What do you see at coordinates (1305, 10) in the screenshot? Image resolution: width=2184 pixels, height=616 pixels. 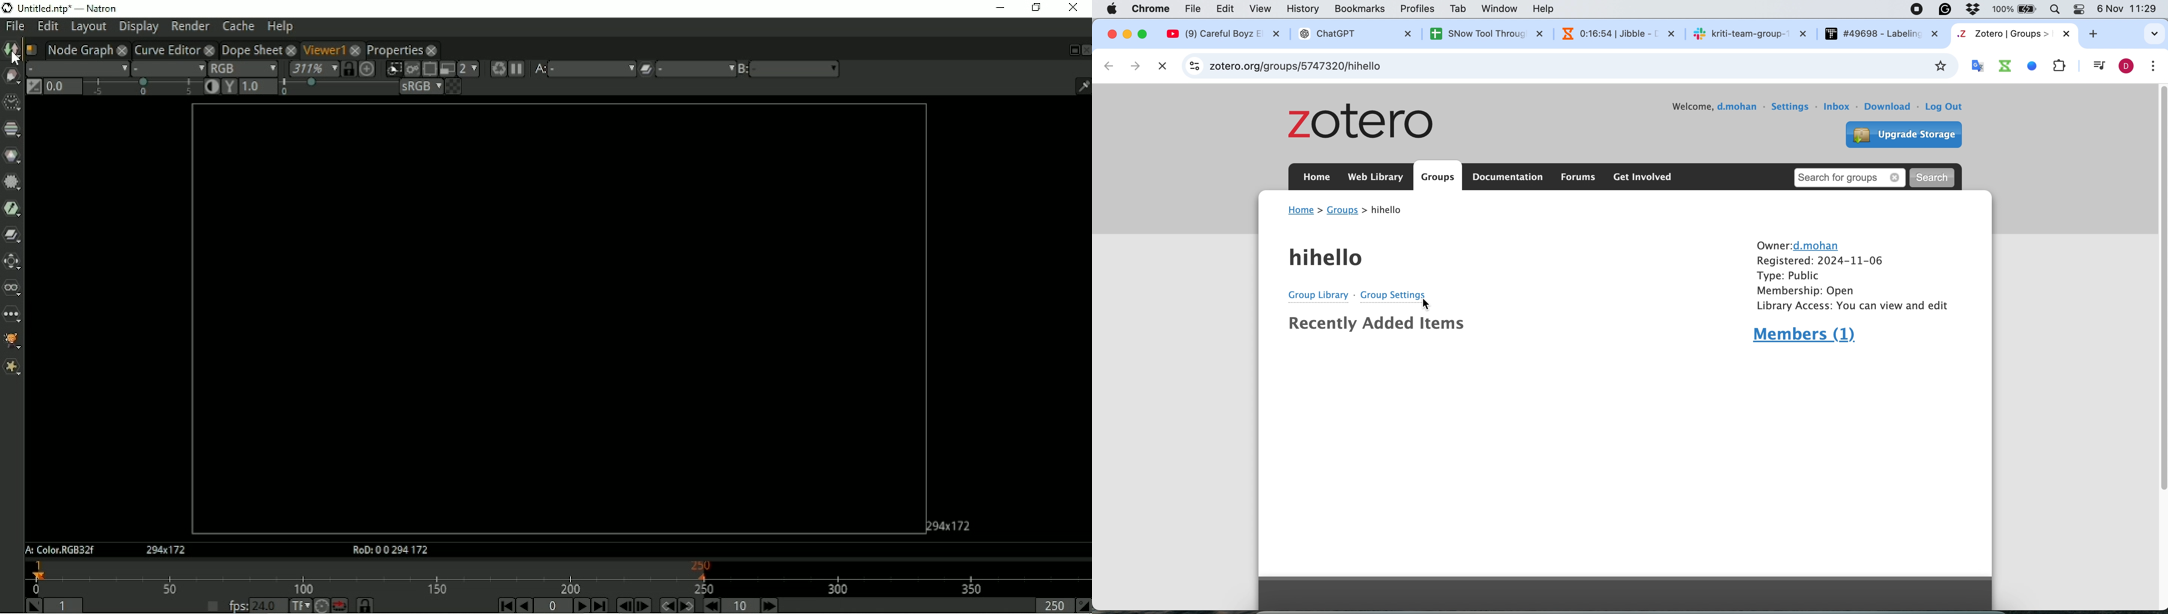 I see `history` at bounding box center [1305, 10].